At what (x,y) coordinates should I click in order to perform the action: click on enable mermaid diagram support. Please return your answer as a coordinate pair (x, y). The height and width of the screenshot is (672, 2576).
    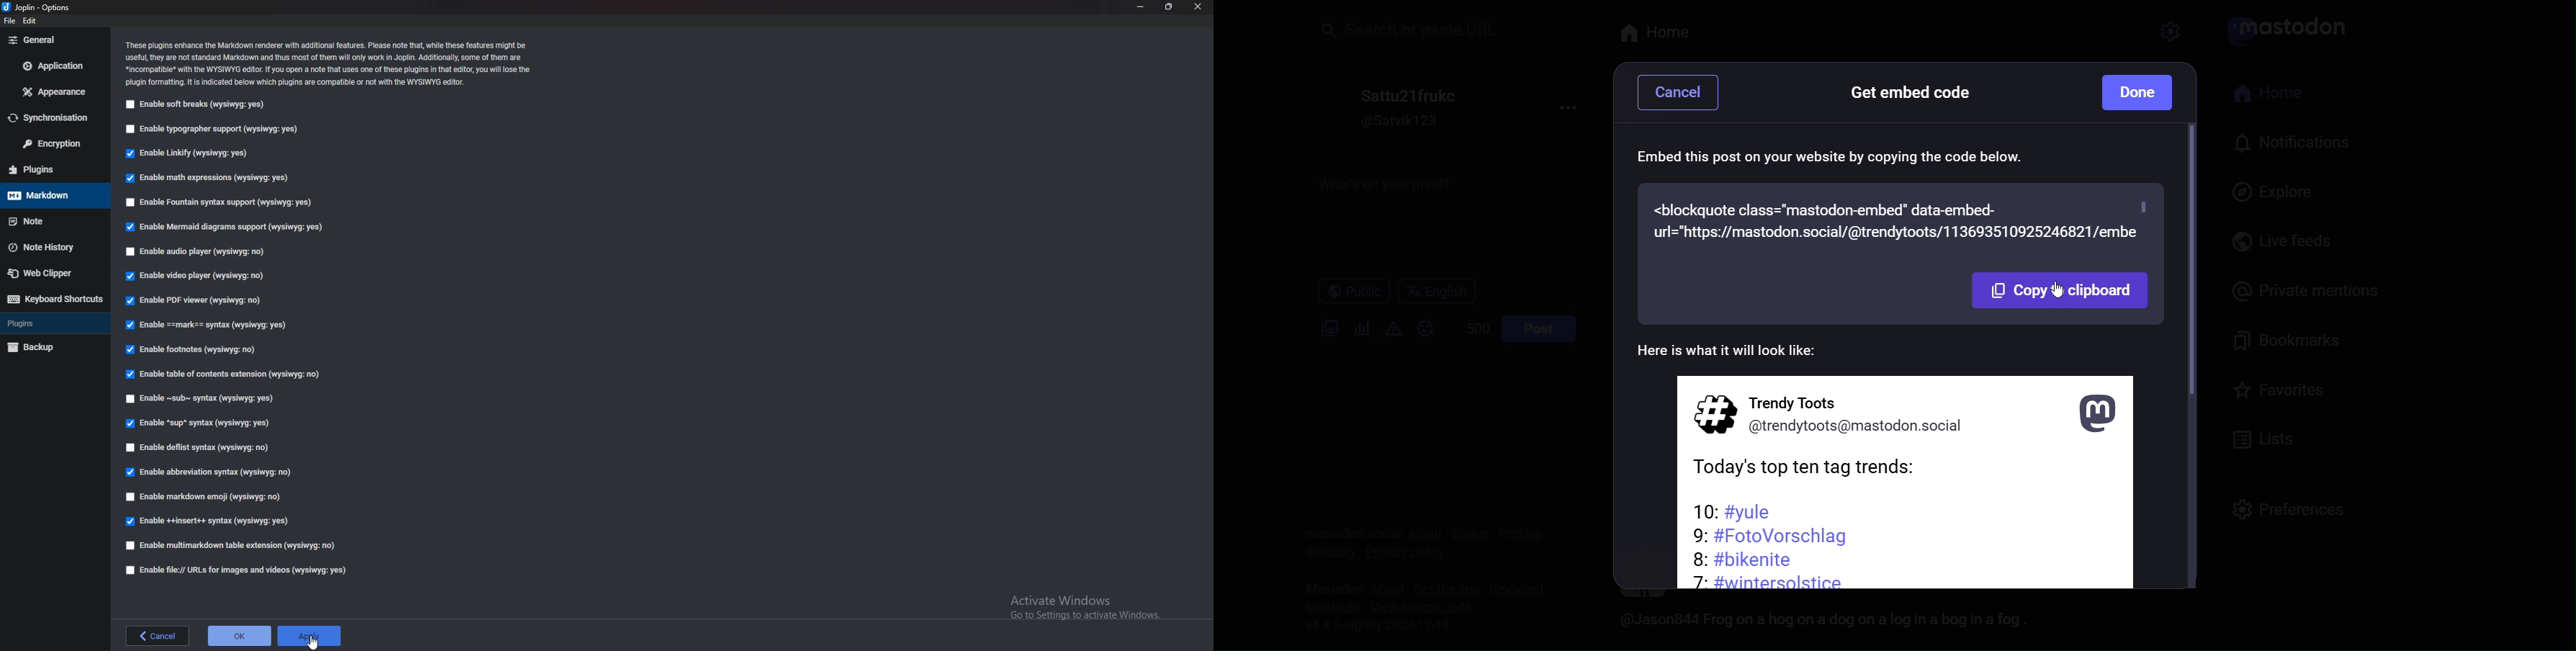
    Looking at the image, I should click on (225, 226).